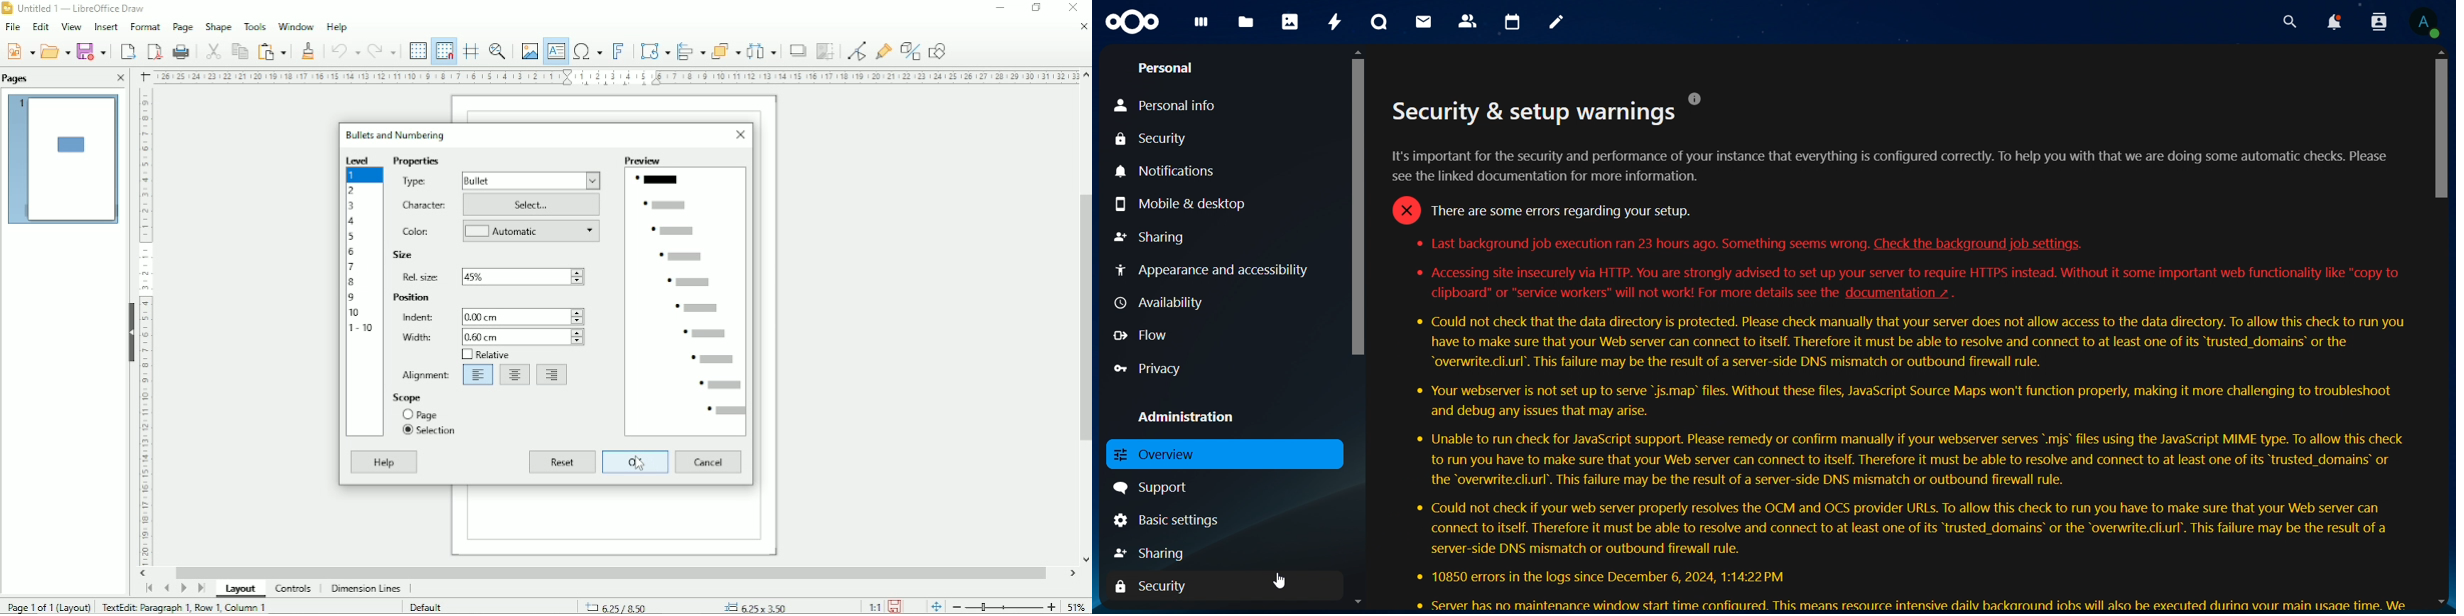  I want to click on files, so click(1244, 22).